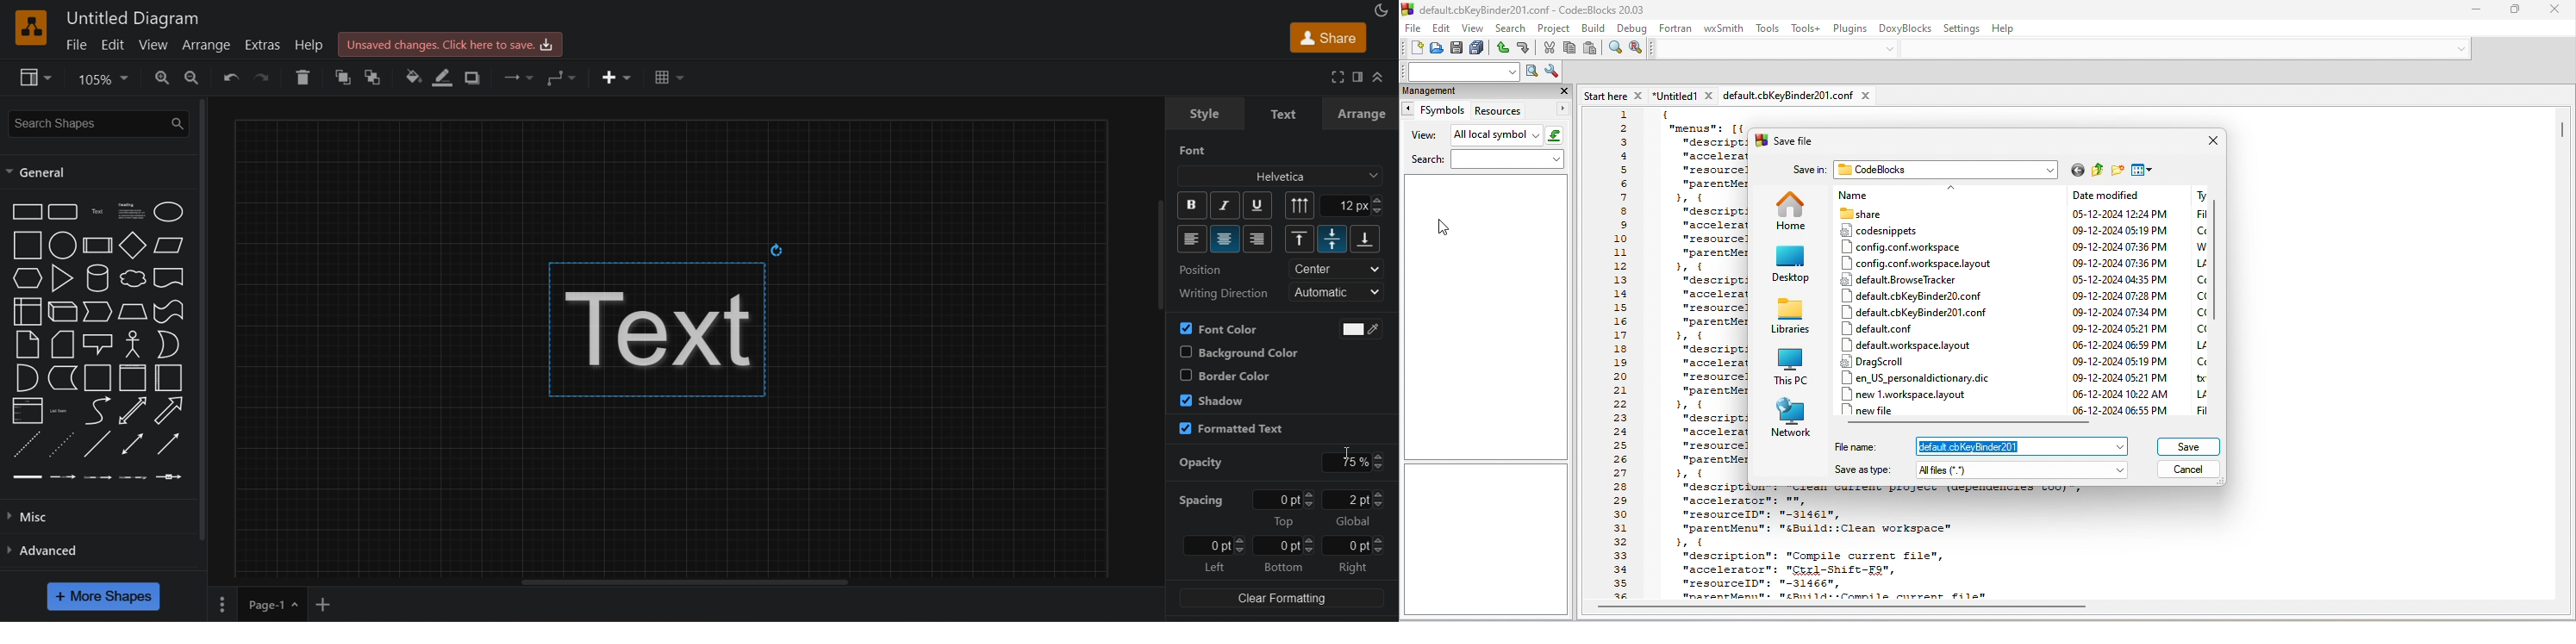  What do you see at coordinates (1327, 37) in the screenshot?
I see `share` at bounding box center [1327, 37].